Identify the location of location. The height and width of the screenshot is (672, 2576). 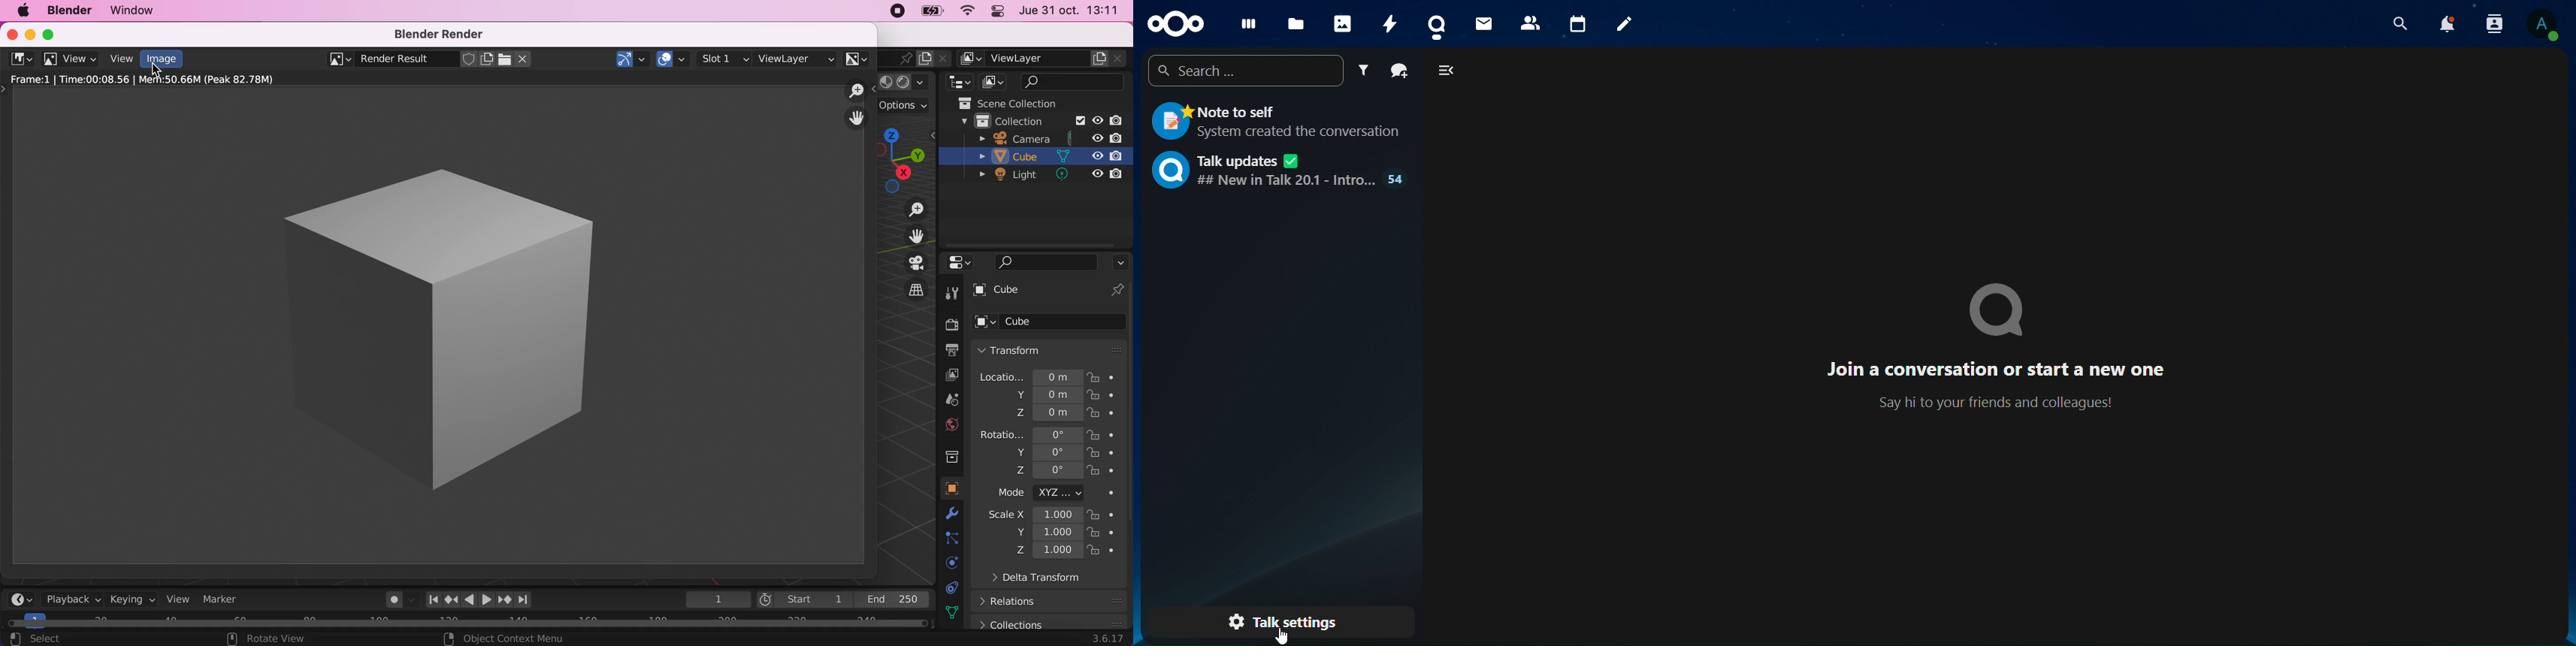
(1031, 375).